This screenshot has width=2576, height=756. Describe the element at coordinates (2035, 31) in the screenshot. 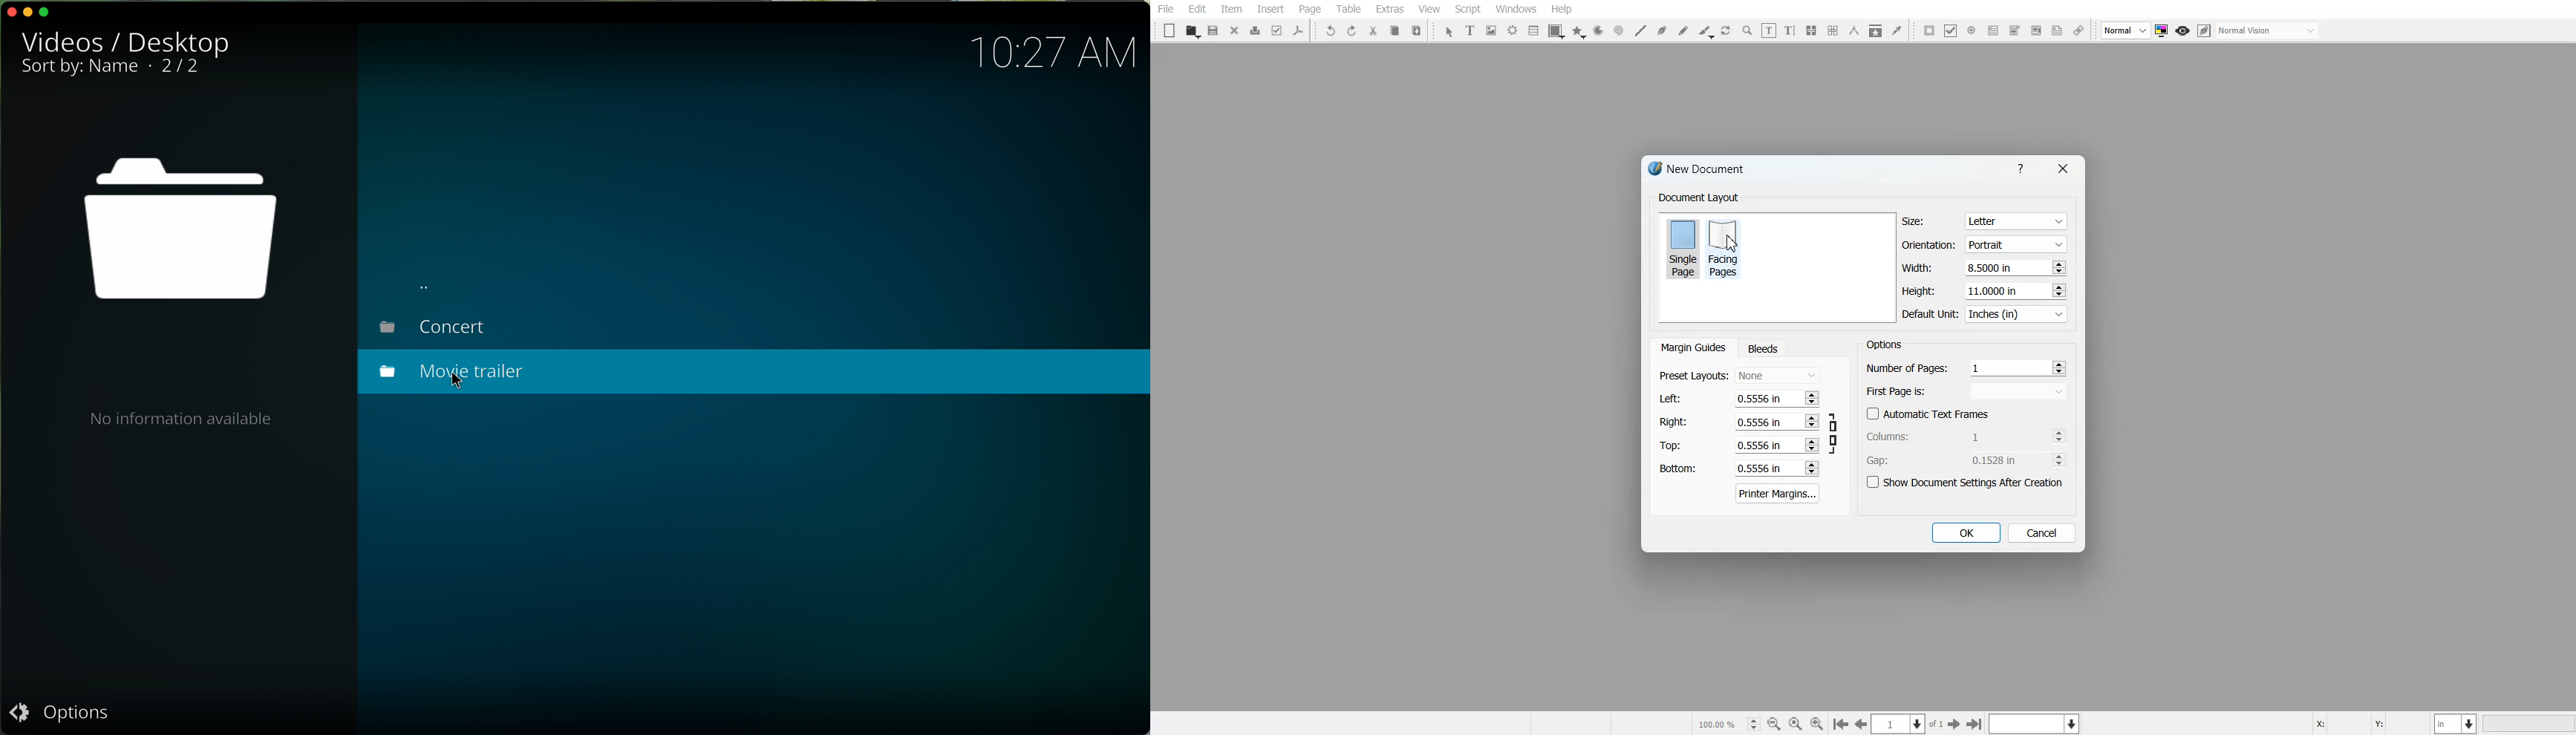

I see `PDF List Box` at that location.